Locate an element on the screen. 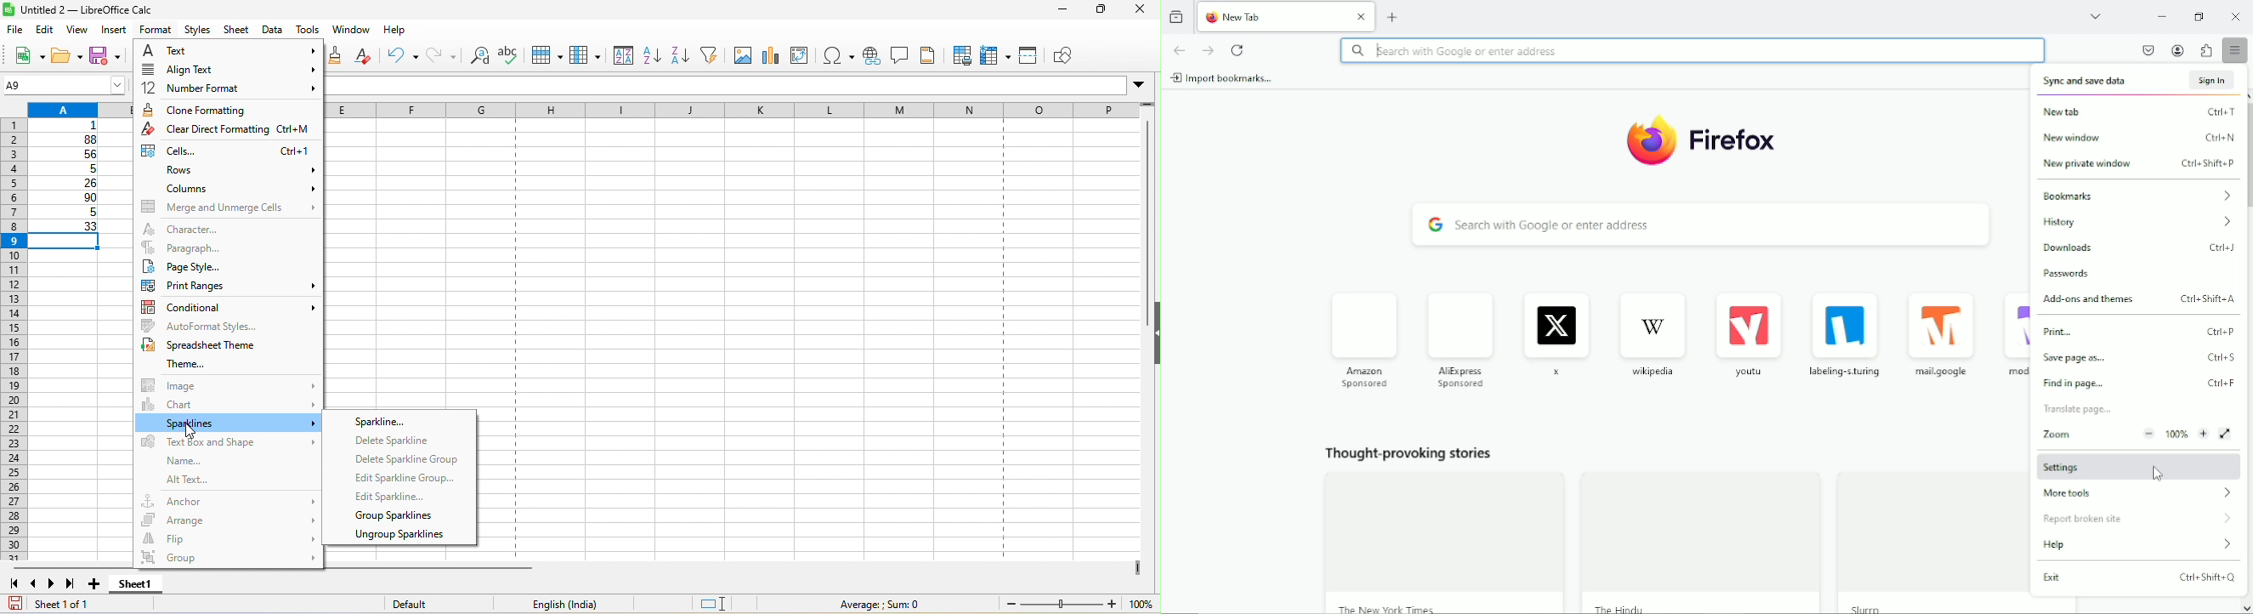 This screenshot has width=2268, height=616. theme is located at coordinates (177, 364).